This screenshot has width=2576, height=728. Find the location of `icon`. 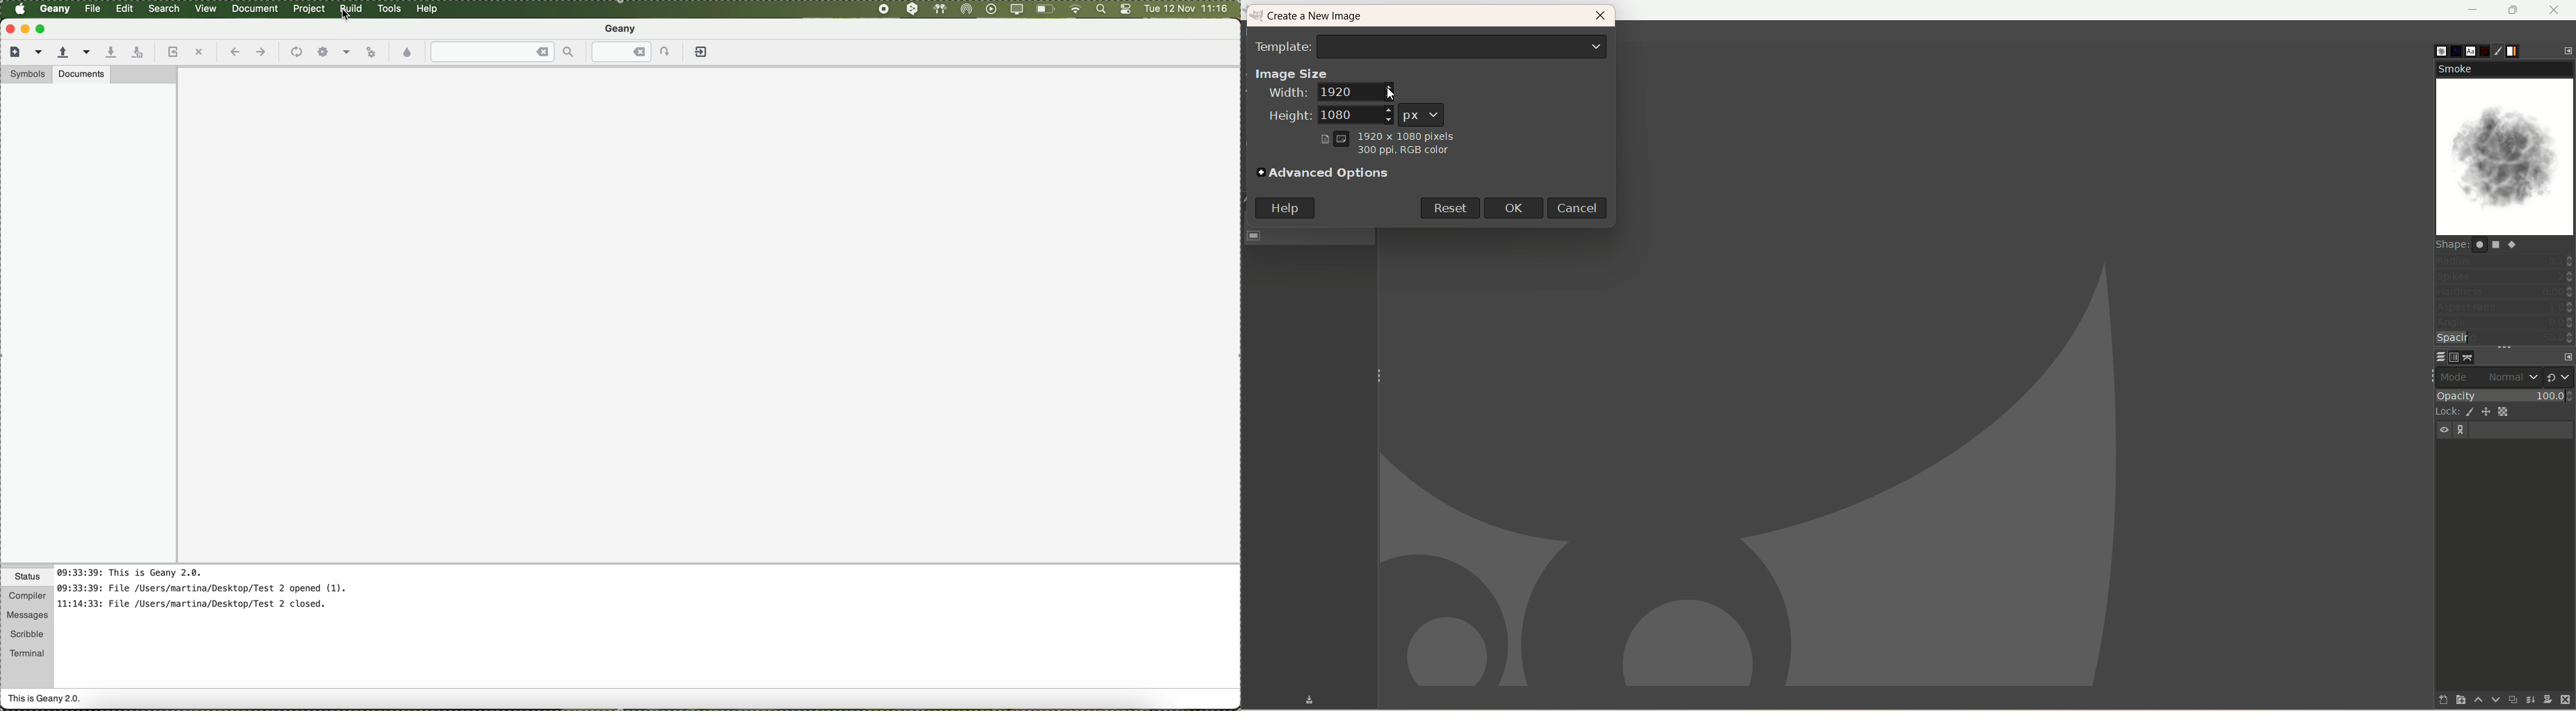

icon is located at coordinates (295, 53).